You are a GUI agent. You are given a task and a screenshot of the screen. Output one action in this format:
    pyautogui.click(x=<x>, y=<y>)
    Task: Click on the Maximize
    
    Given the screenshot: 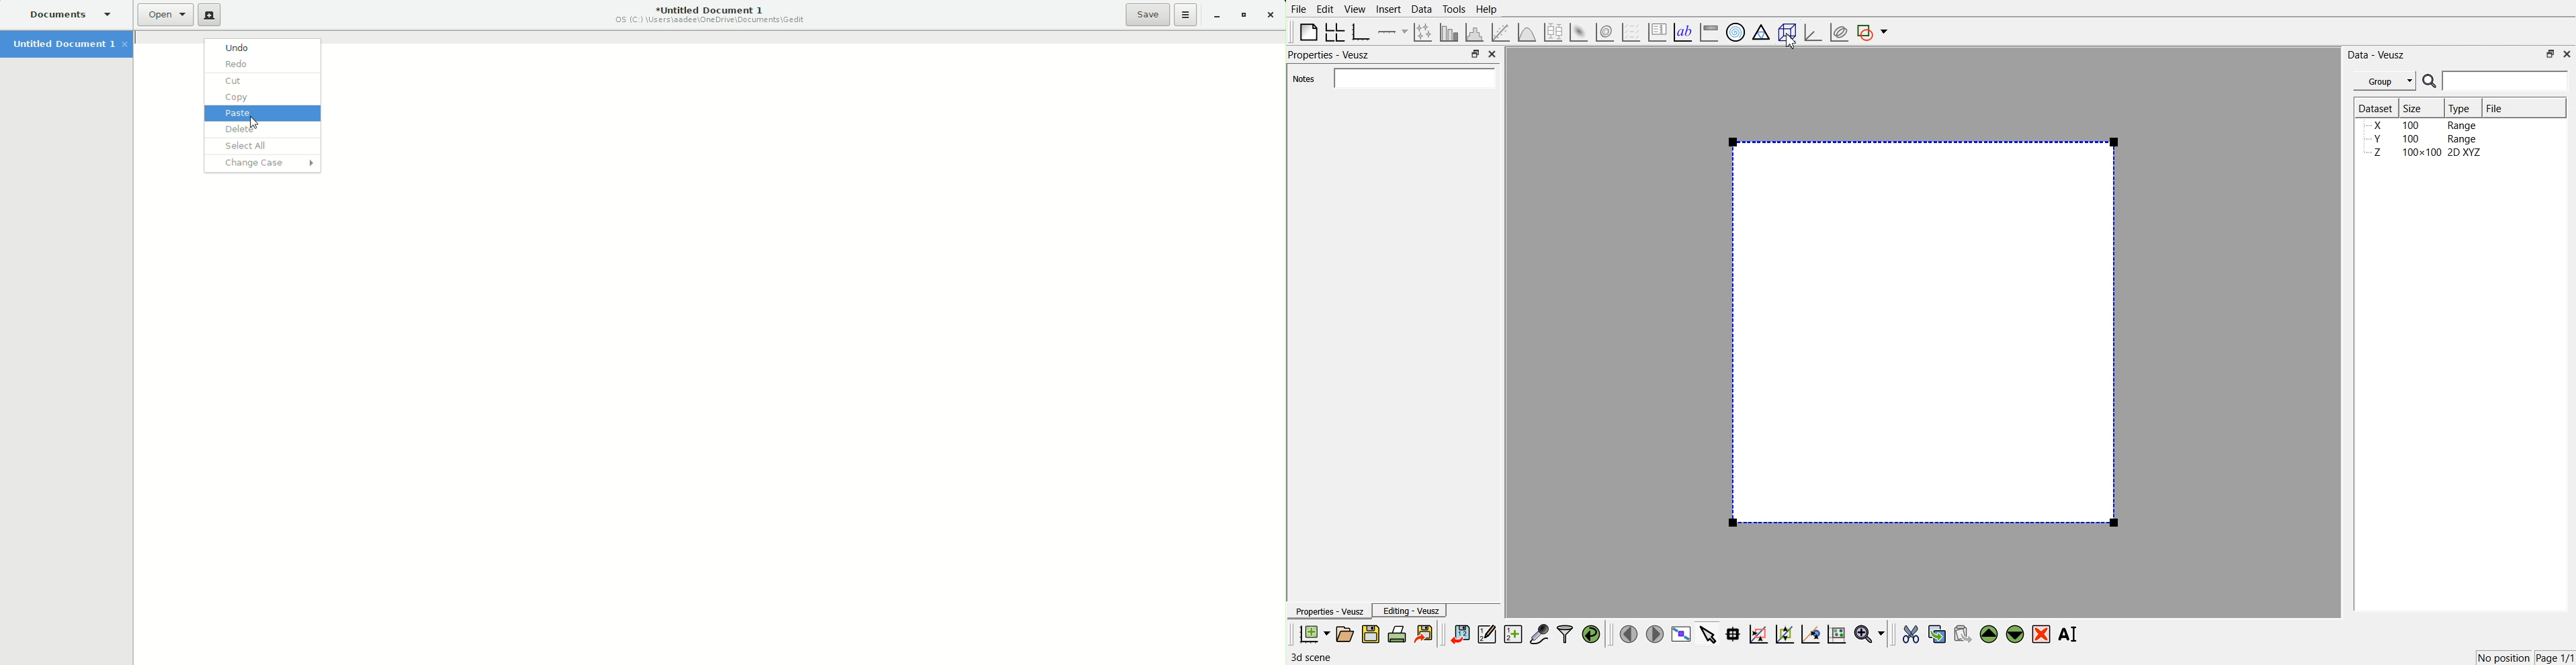 What is the action you would take?
    pyautogui.click(x=1475, y=53)
    